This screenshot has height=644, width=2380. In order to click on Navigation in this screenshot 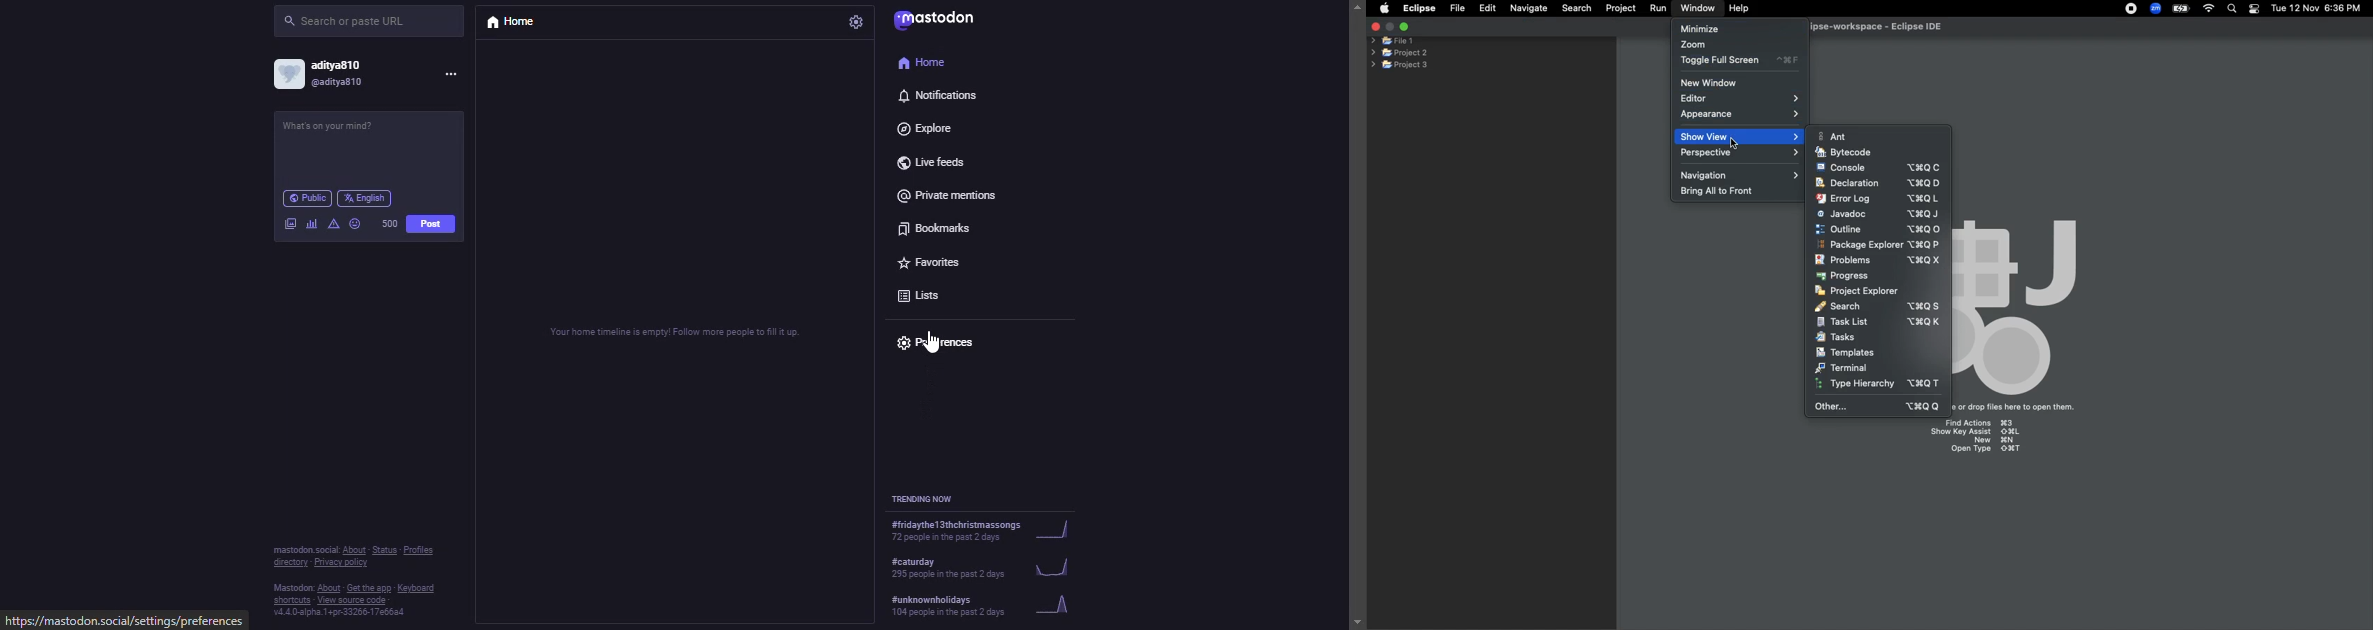, I will do `click(1742, 174)`.